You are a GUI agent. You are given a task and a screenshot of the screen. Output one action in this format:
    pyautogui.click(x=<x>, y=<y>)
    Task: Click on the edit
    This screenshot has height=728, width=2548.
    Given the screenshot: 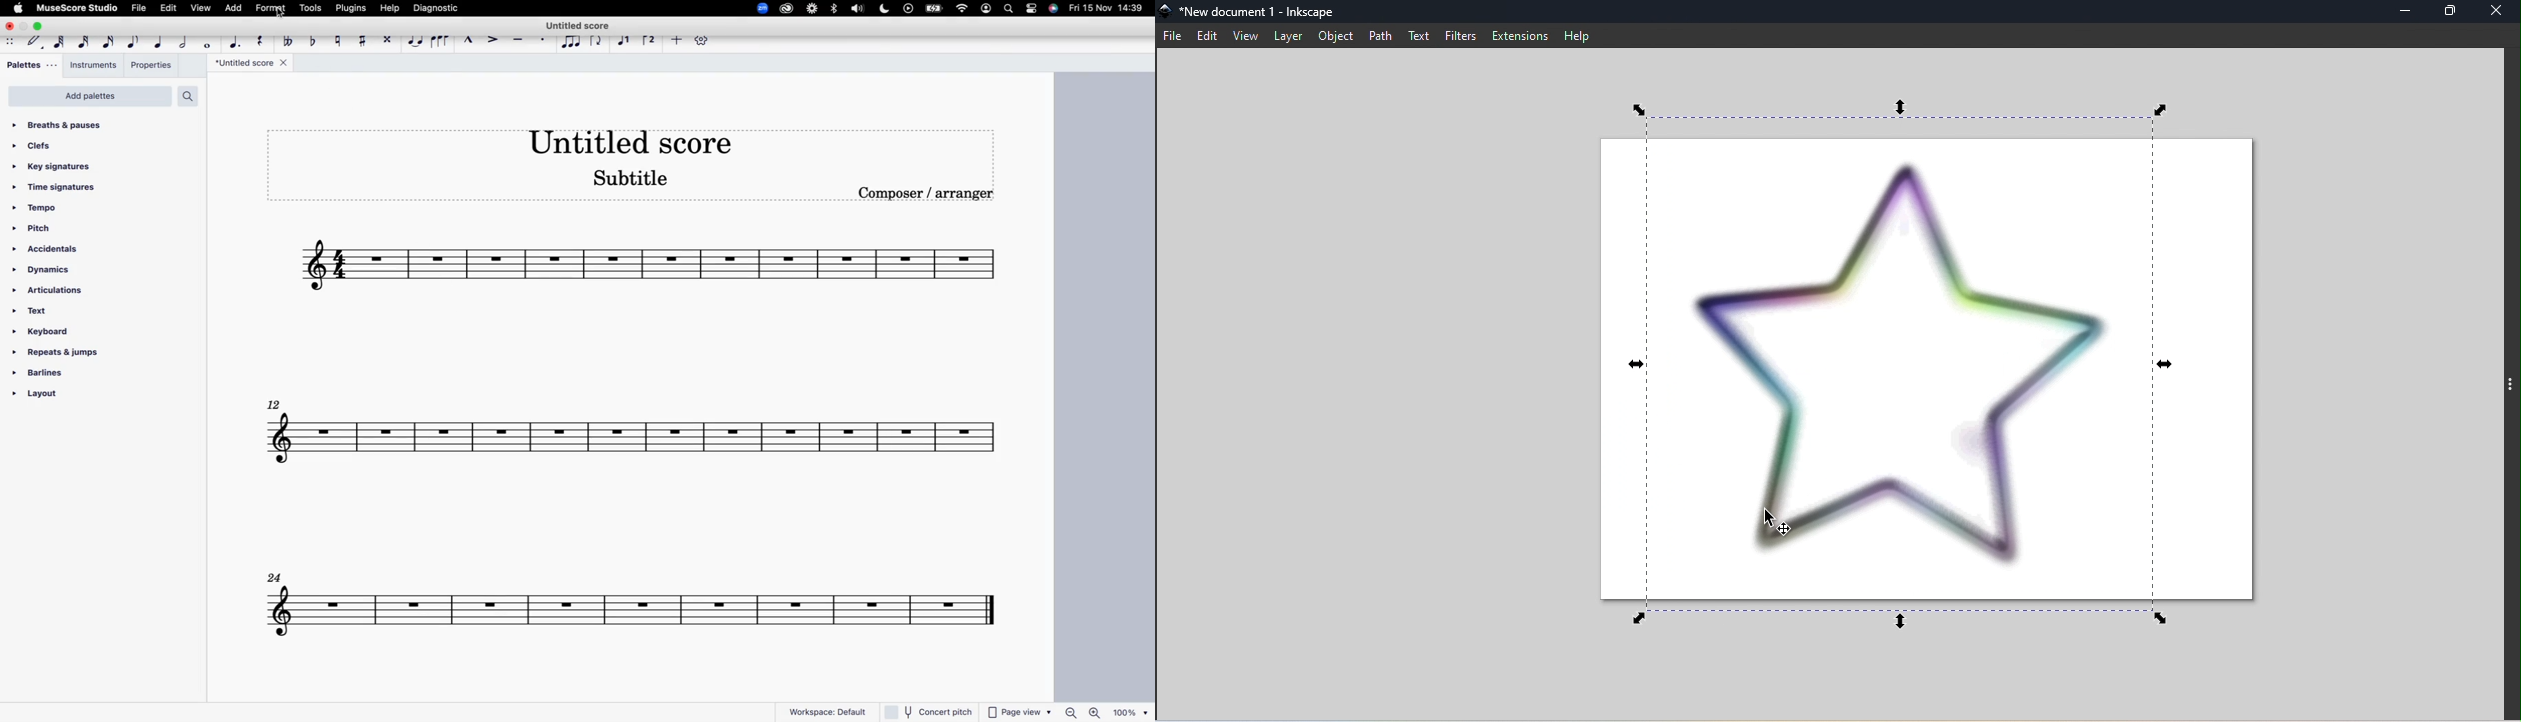 What is the action you would take?
    pyautogui.click(x=170, y=10)
    